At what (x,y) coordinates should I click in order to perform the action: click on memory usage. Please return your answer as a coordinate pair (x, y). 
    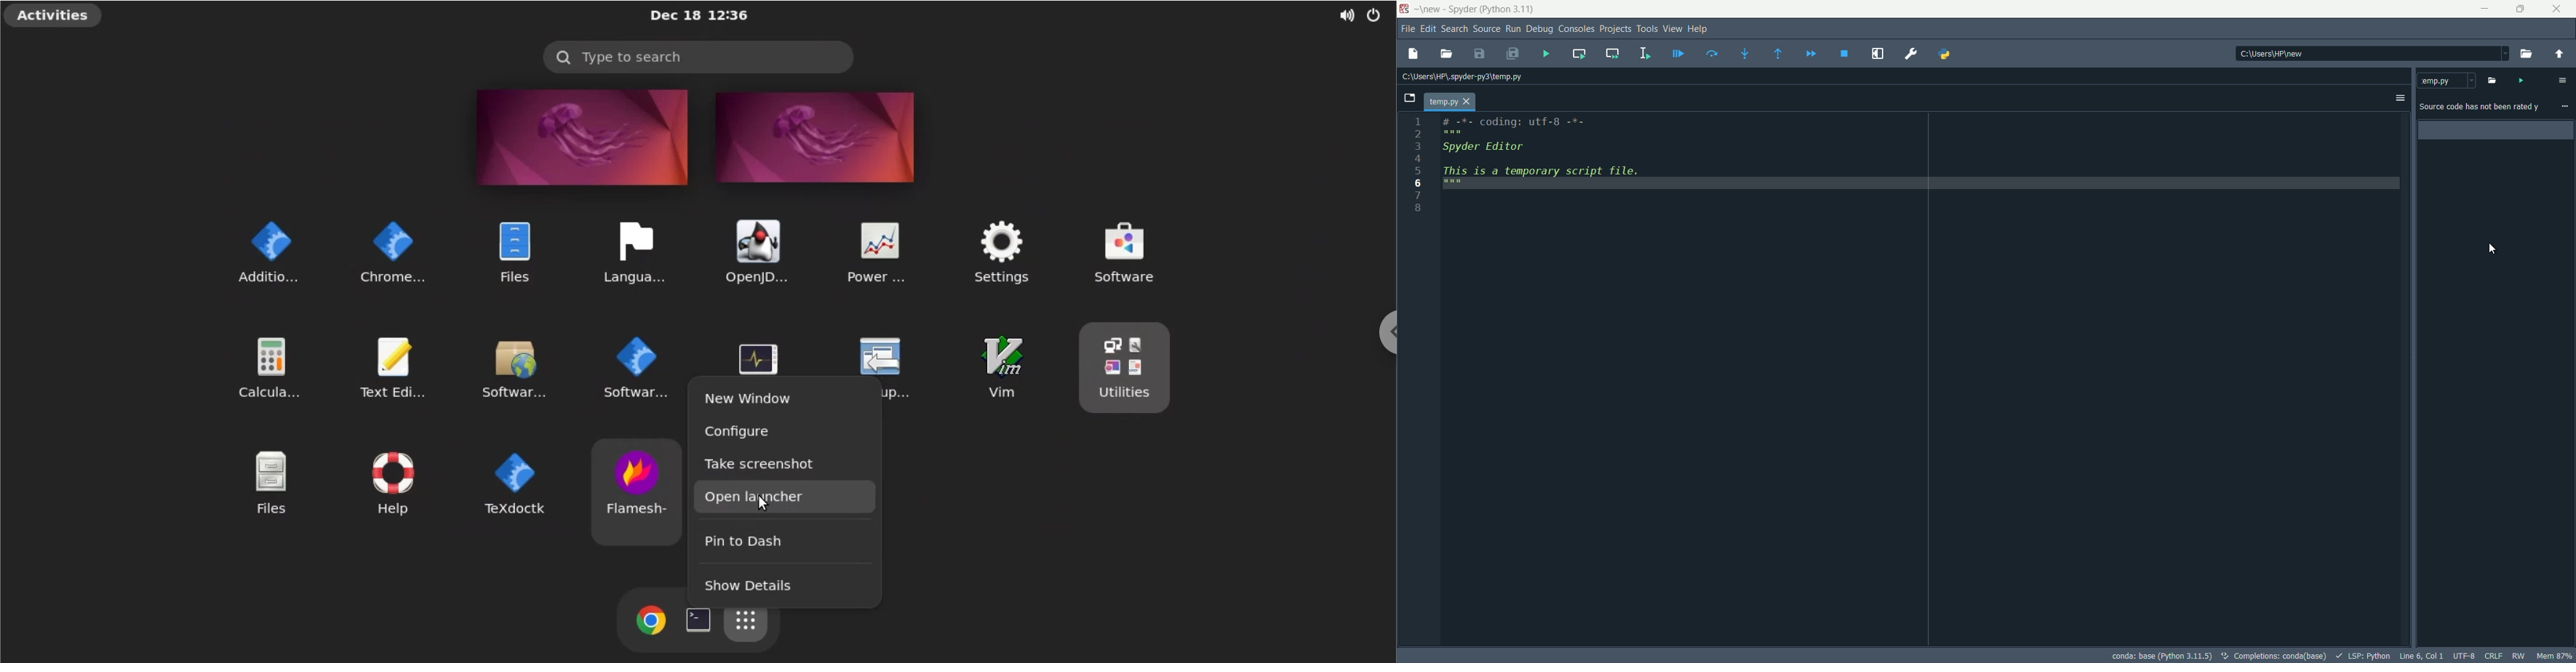
    Looking at the image, I should click on (2555, 656).